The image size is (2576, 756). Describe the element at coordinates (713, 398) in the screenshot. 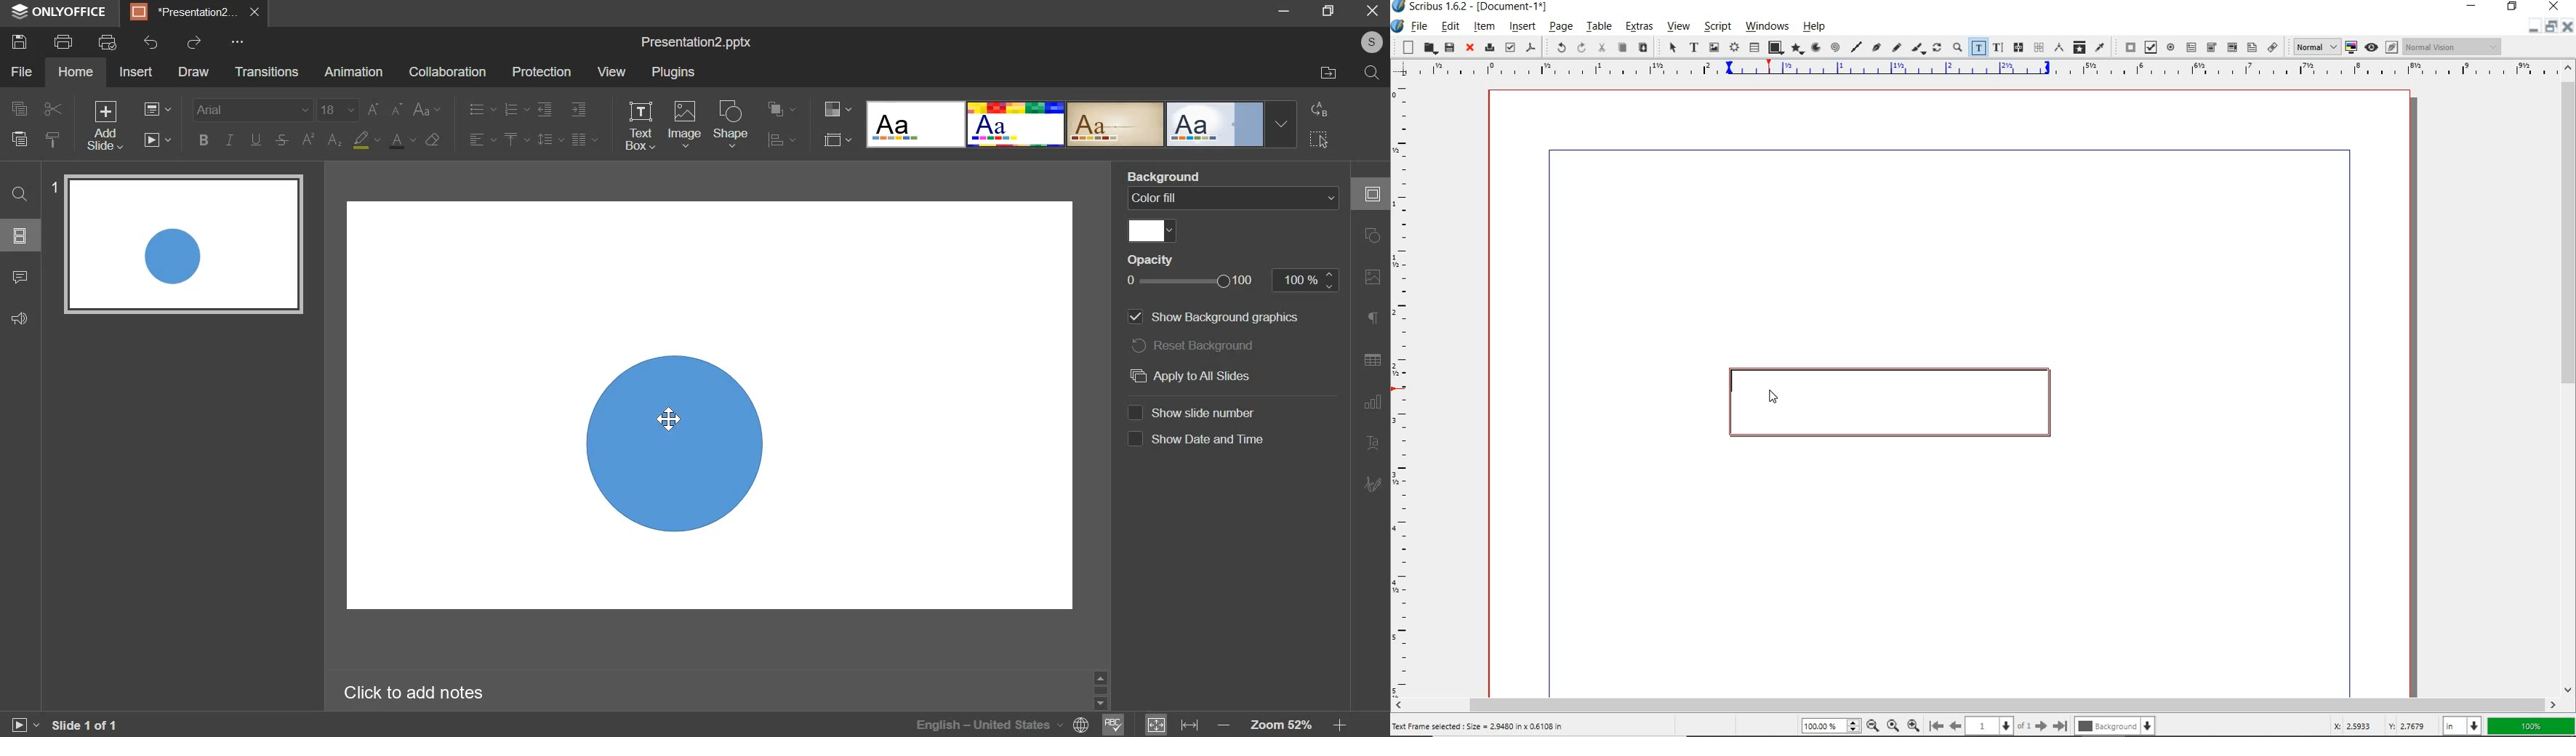

I see `slide area` at that location.